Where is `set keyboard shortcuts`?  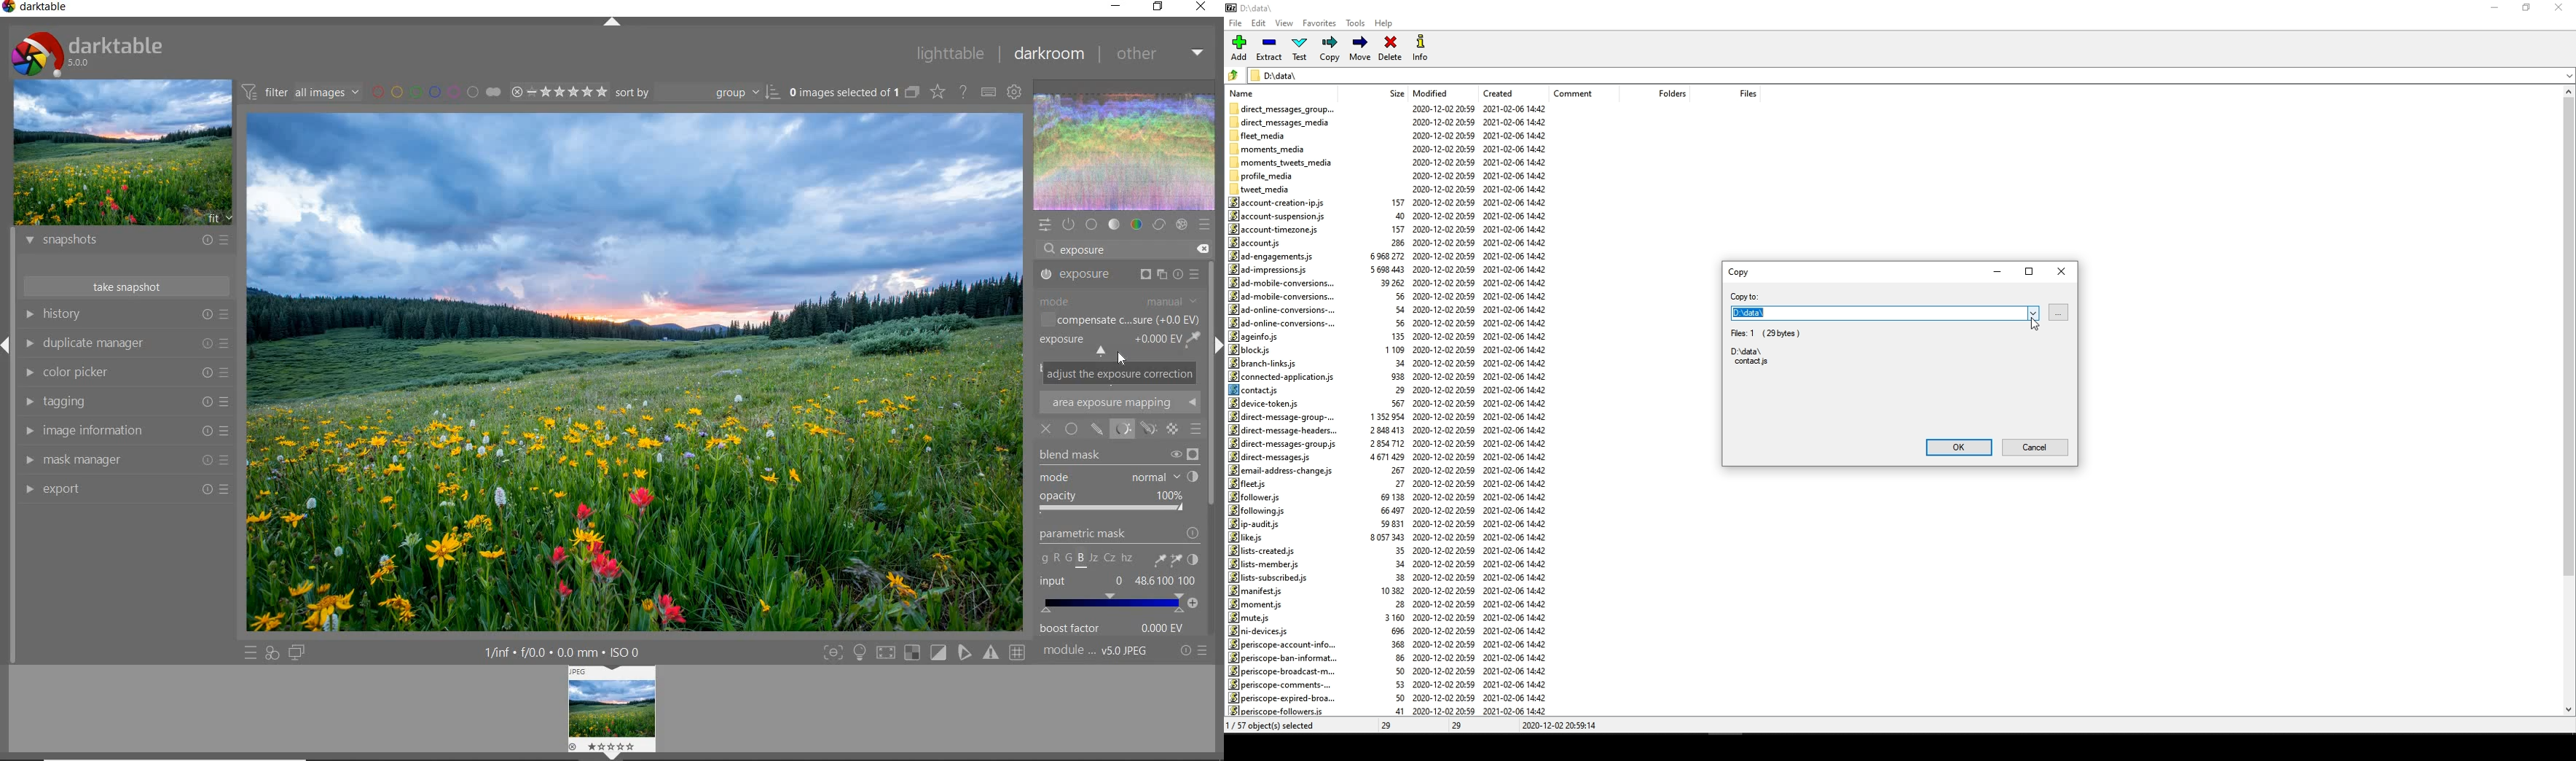 set keyboard shortcuts is located at coordinates (989, 93).